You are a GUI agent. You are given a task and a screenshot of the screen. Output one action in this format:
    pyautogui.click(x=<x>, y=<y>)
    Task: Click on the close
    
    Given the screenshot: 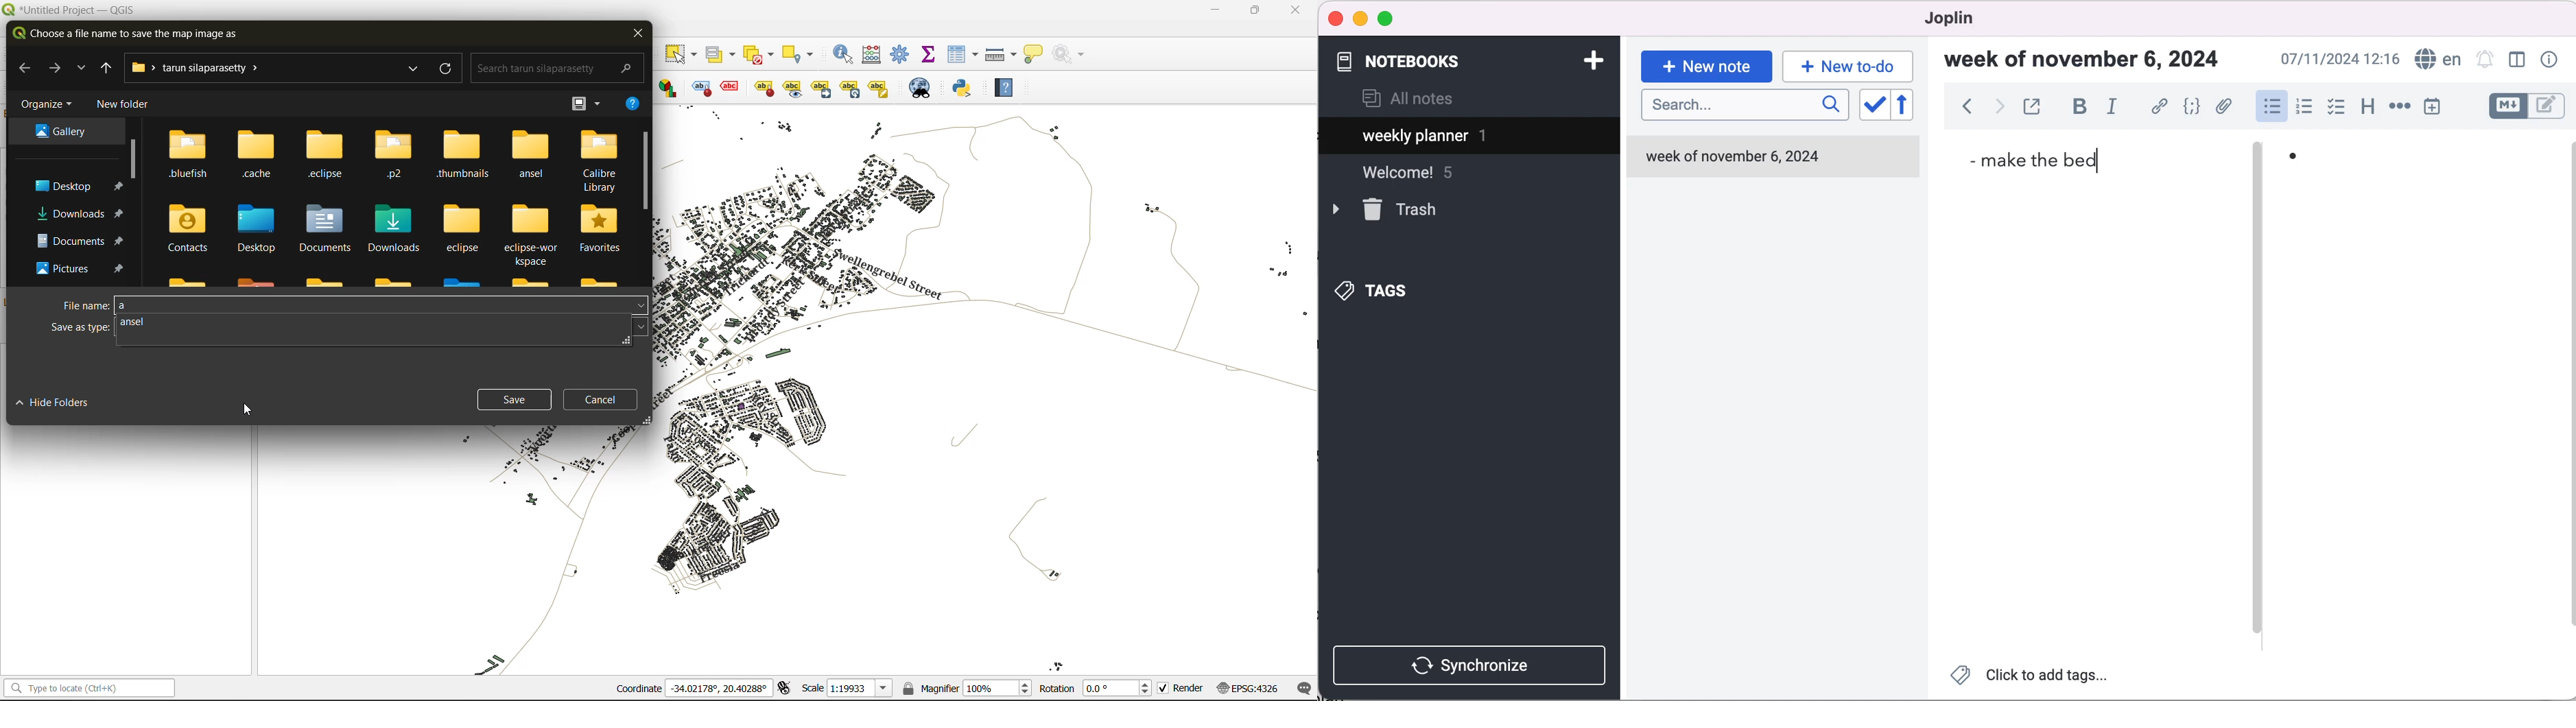 What is the action you would take?
    pyautogui.click(x=1336, y=18)
    